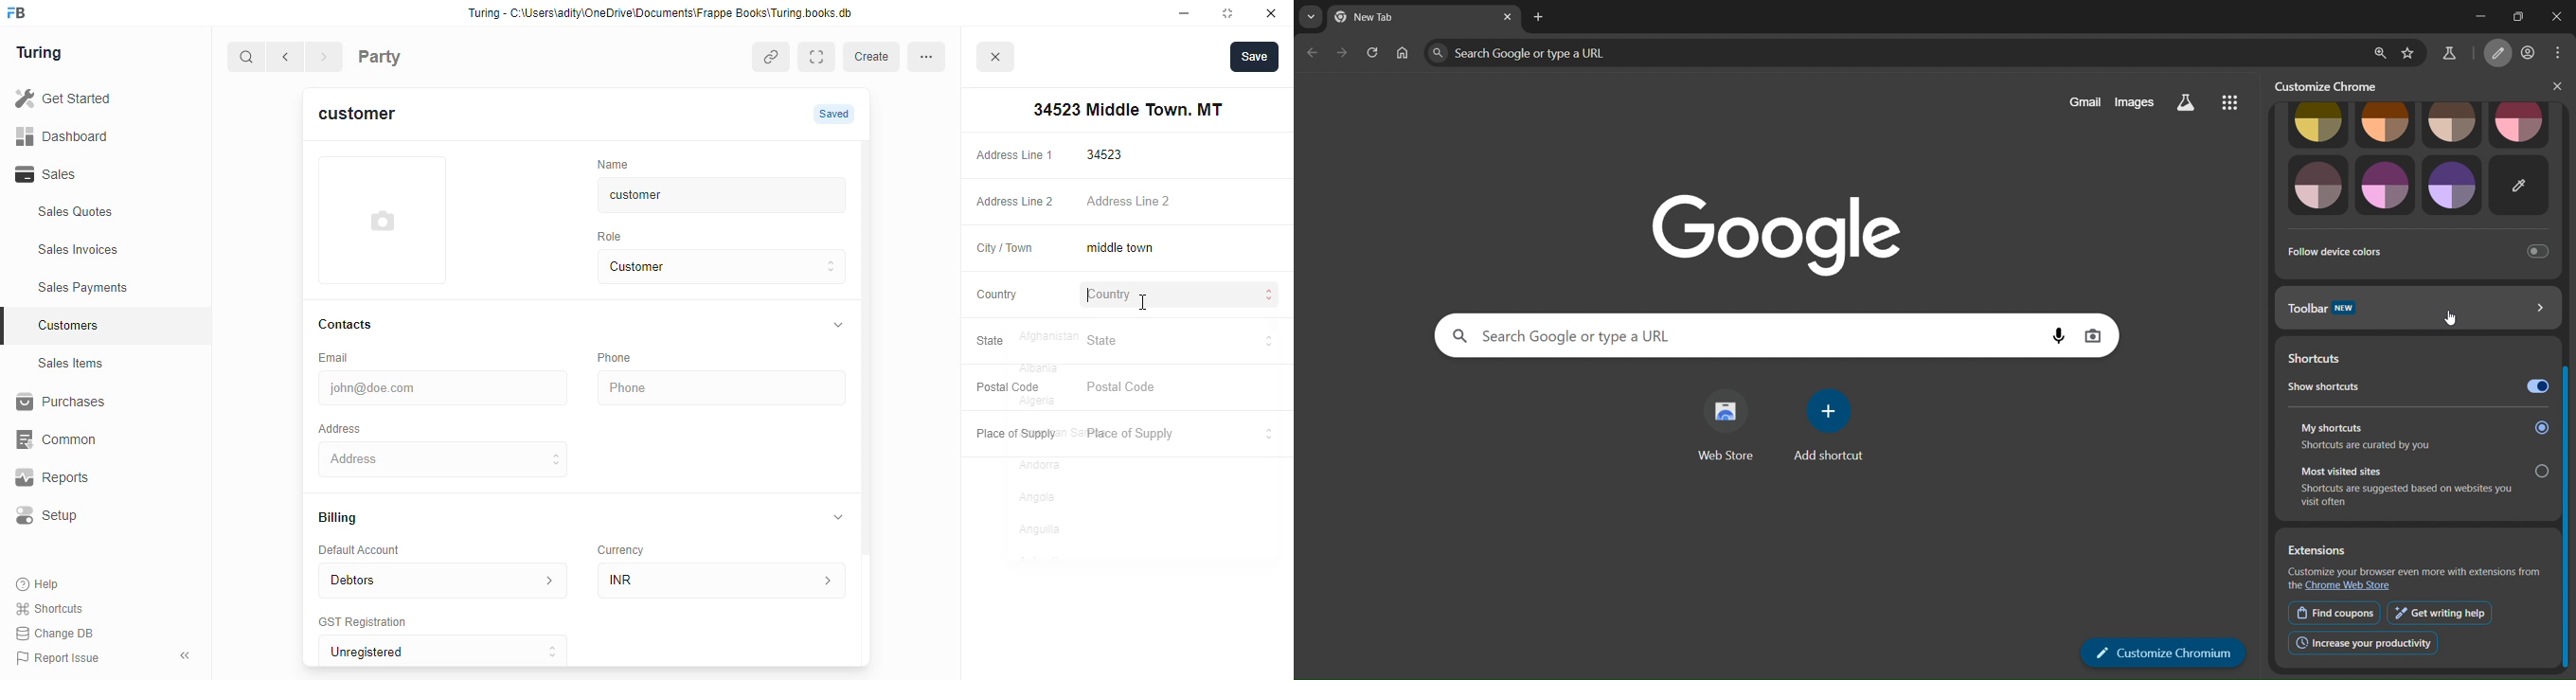 This screenshot has height=700, width=2576. What do you see at coordinates (446, 385) in the screenshot?
I see `john@doe.com` at bounding box center [446, 385].